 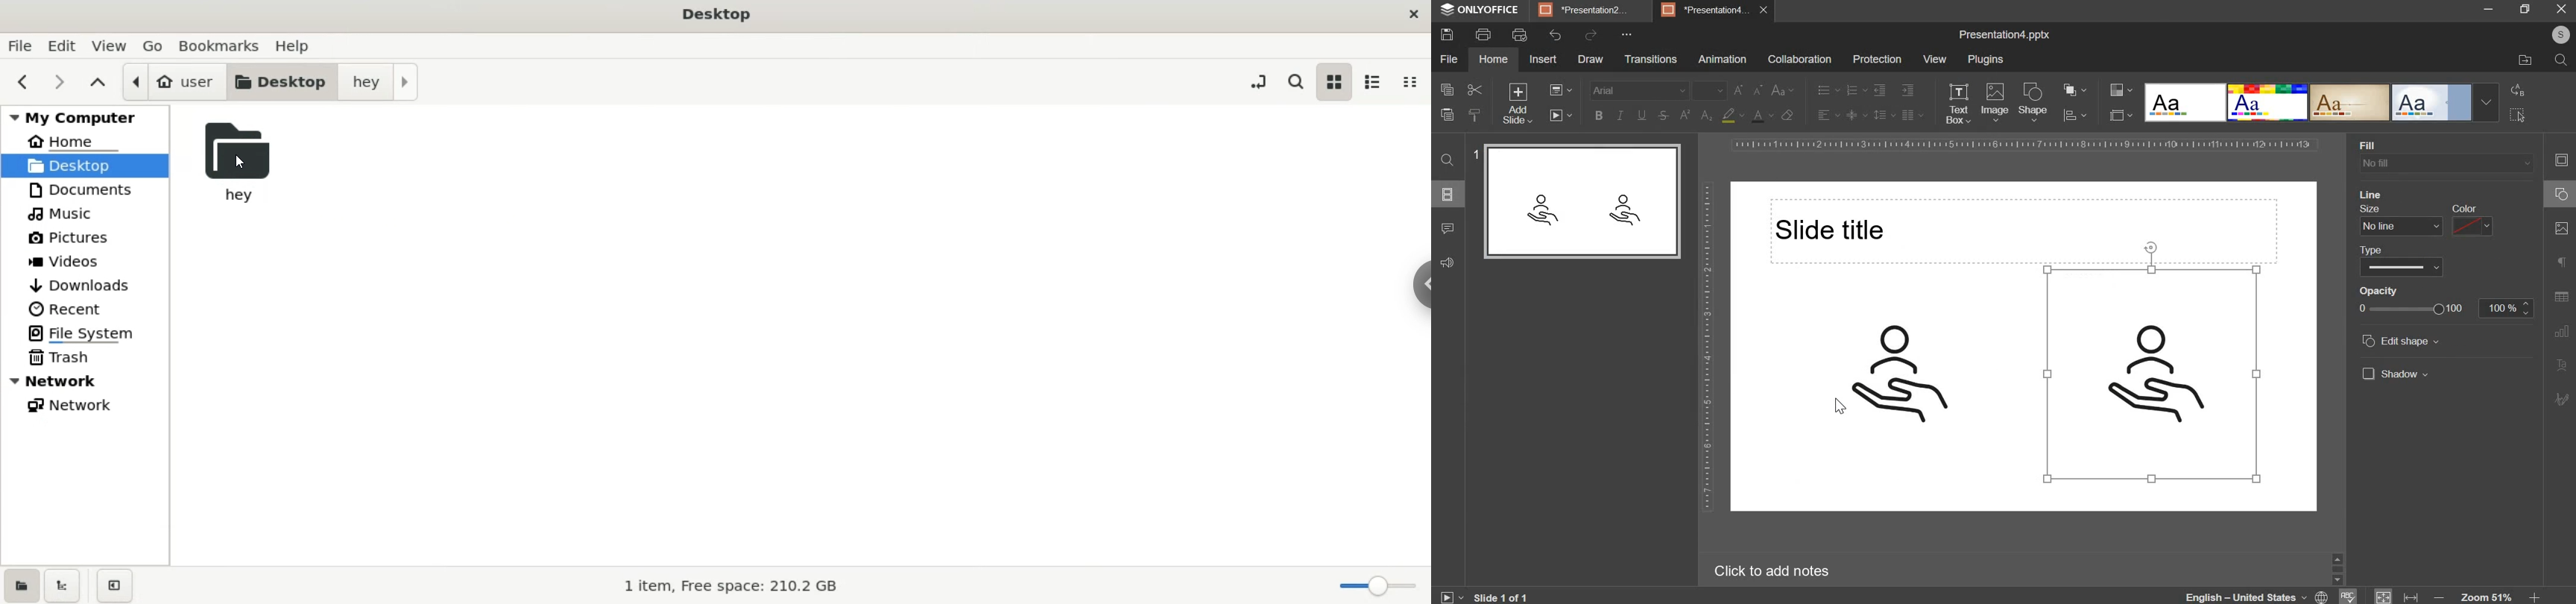 What do you see at coordinates (2259, 596) in the screenshot?
I see `language` at bounding box center [2259, 596].